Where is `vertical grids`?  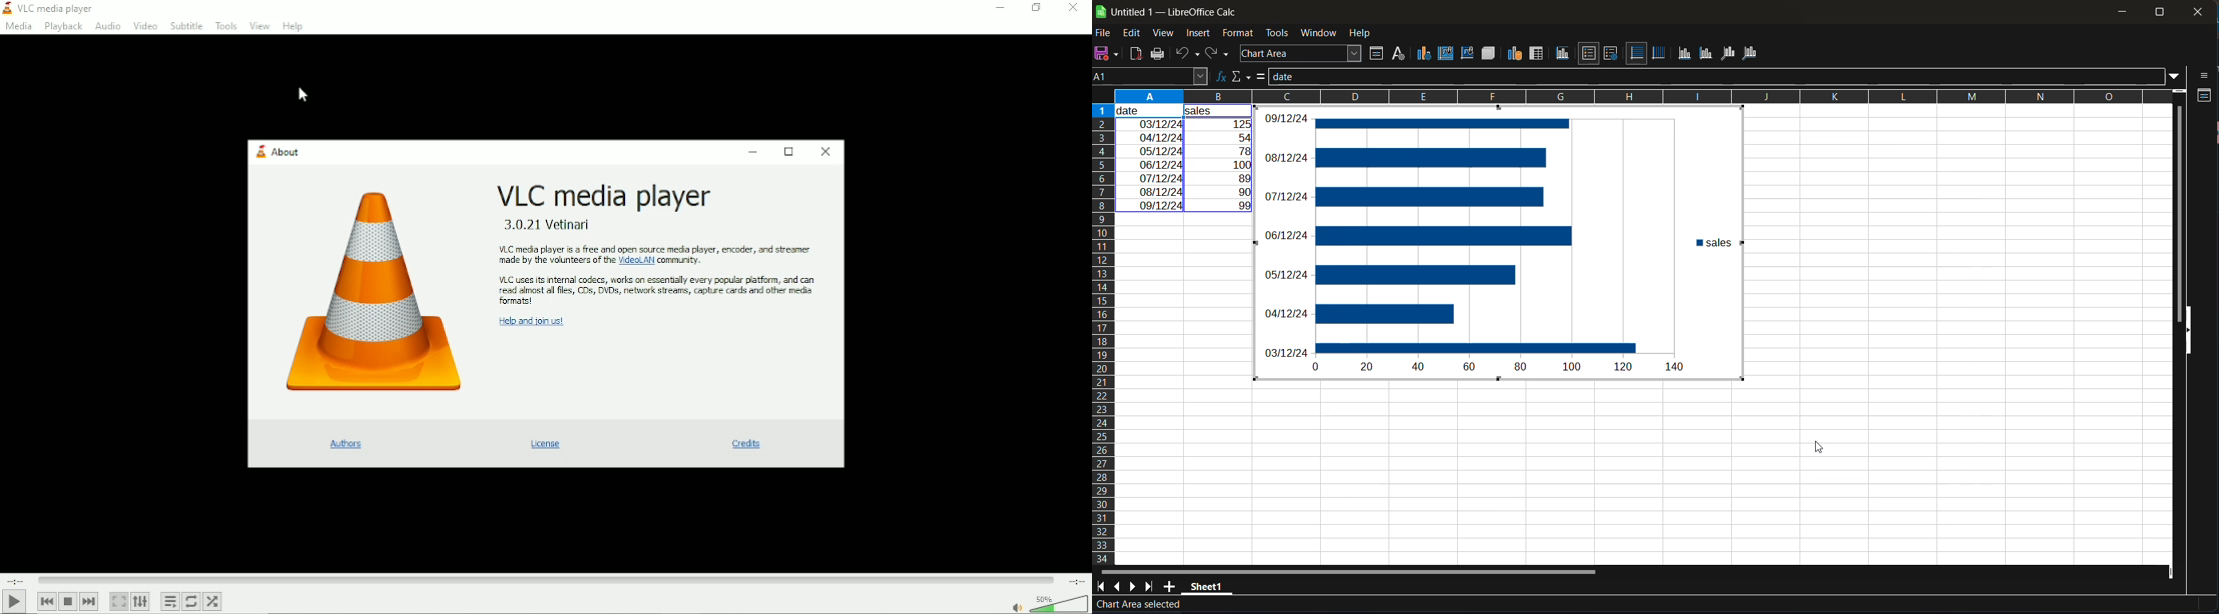 vertical grids is located at coordinates (1659, 53).